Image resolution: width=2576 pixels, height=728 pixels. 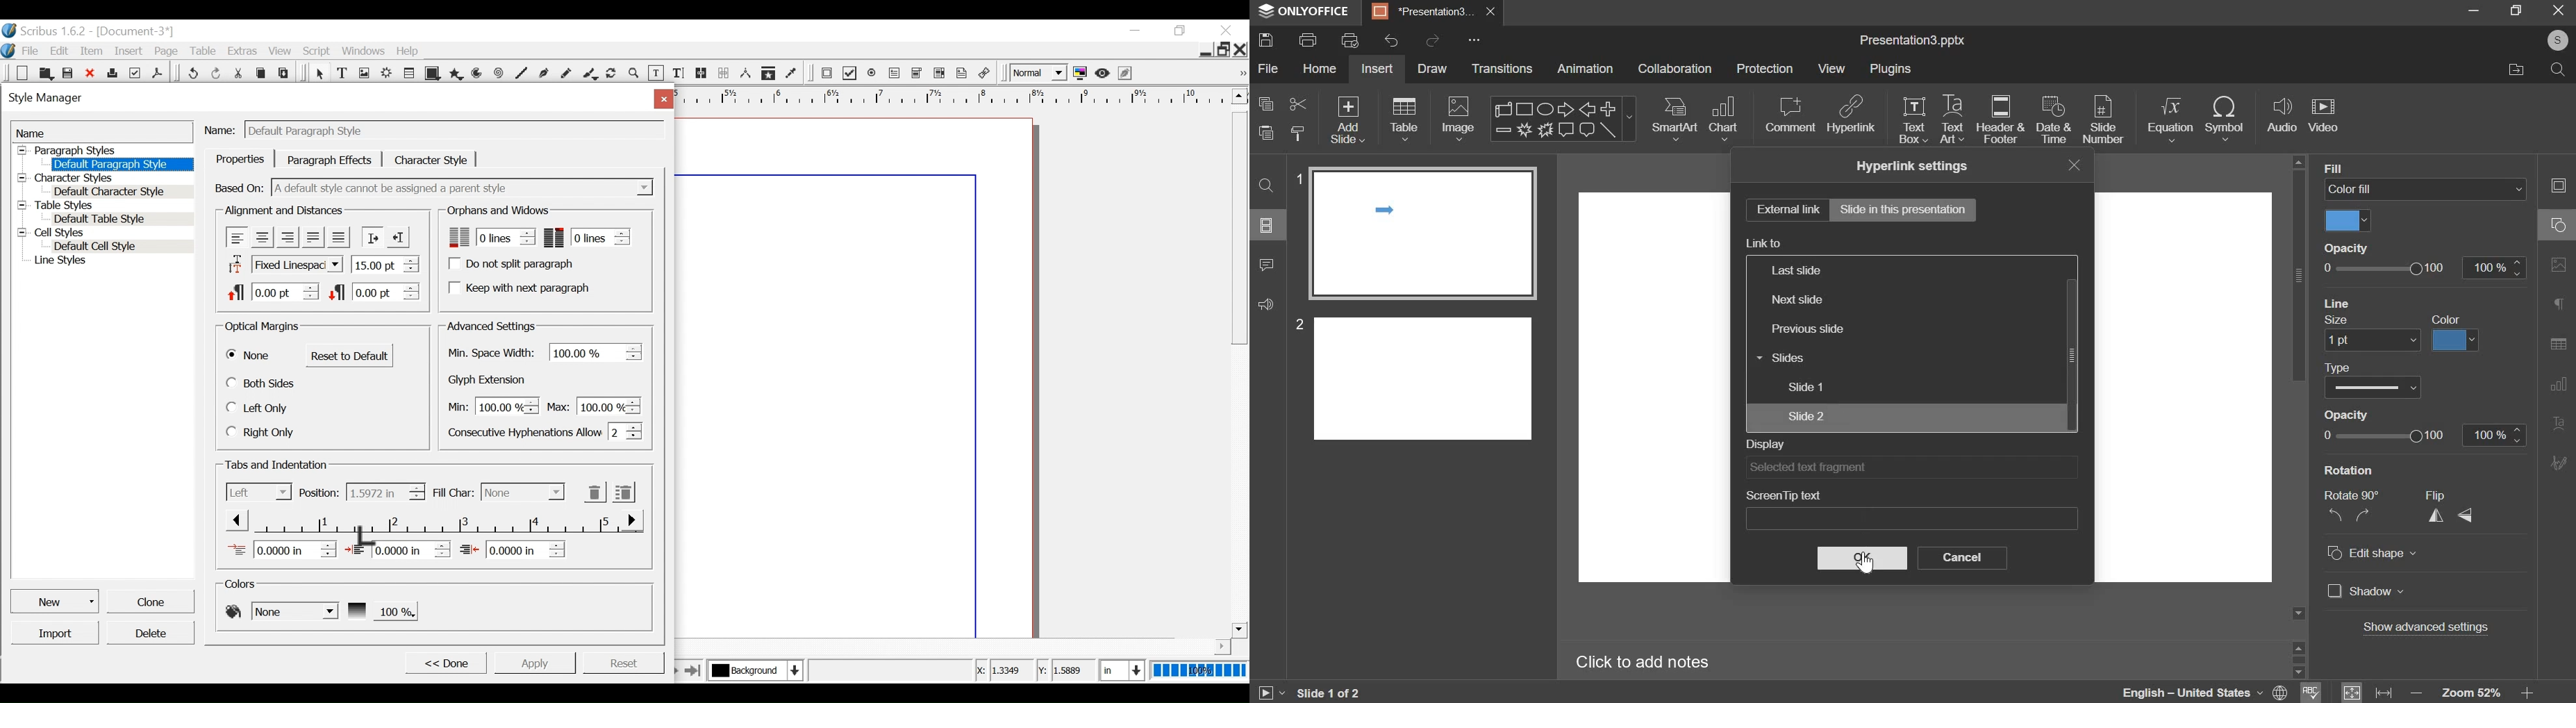 What do you see at coordinates (372, 237) in the screenshot?
I see `Push indent Right` at bounding box center [372, 237].